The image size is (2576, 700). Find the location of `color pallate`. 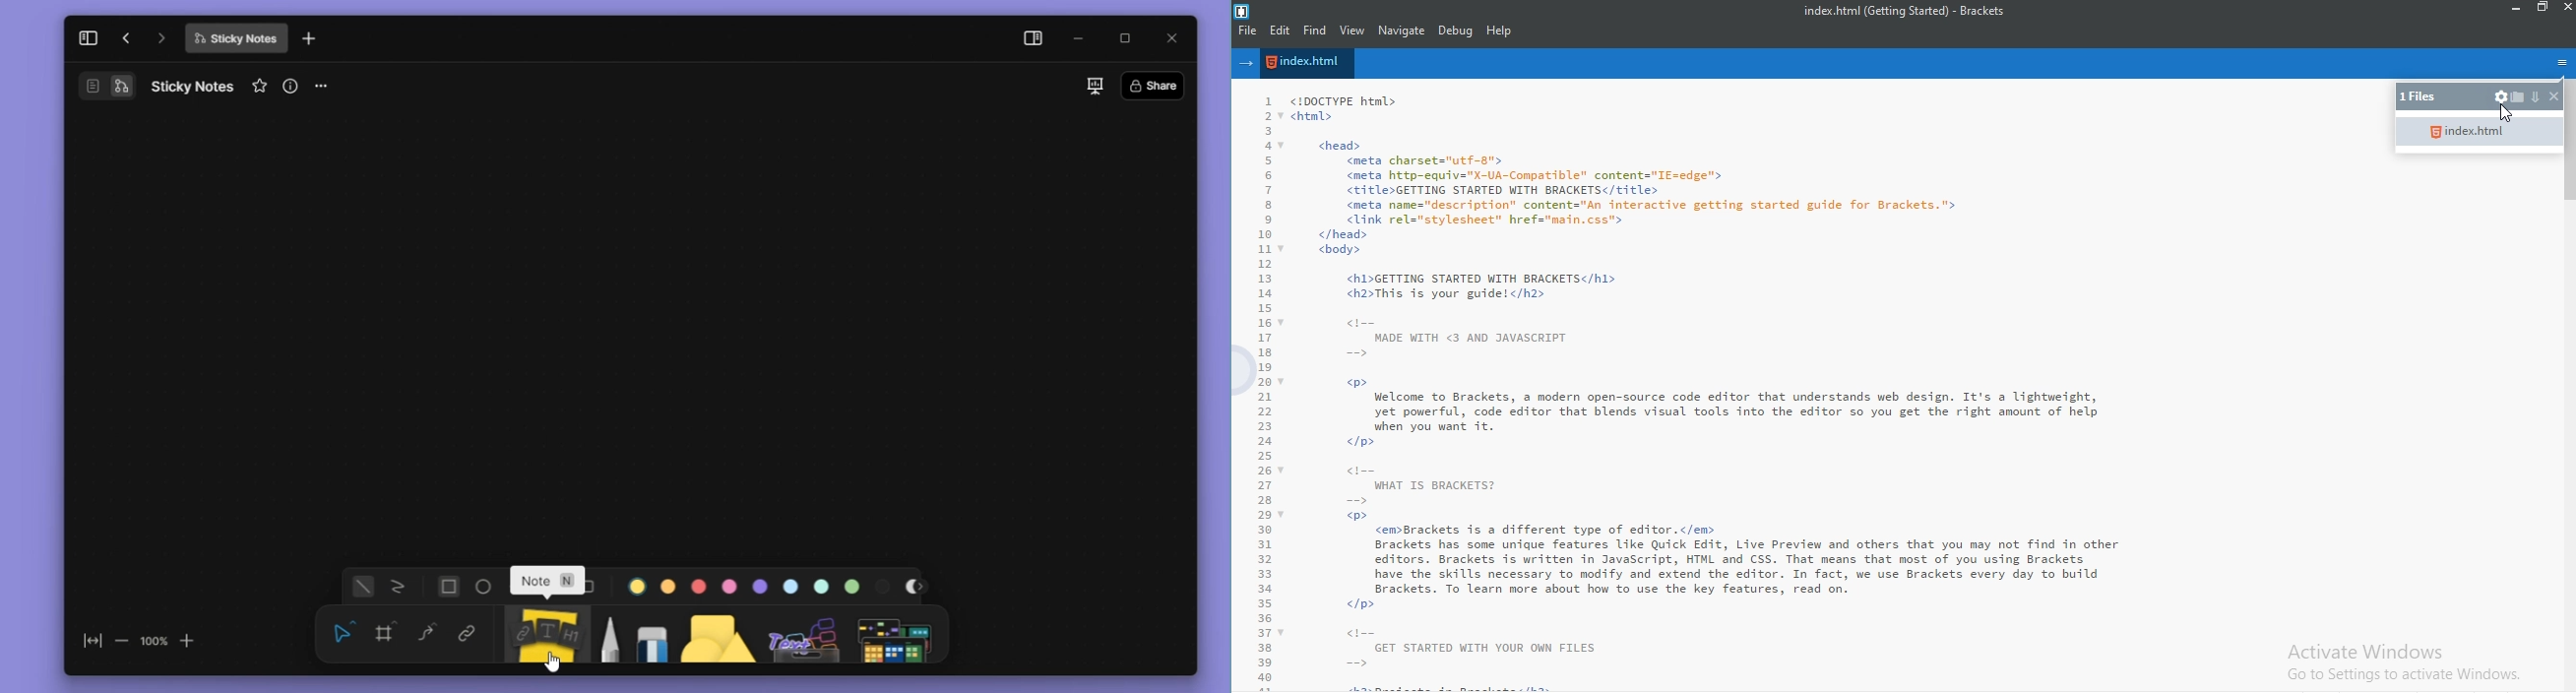

color pallate is located at coordinates (667, 586).